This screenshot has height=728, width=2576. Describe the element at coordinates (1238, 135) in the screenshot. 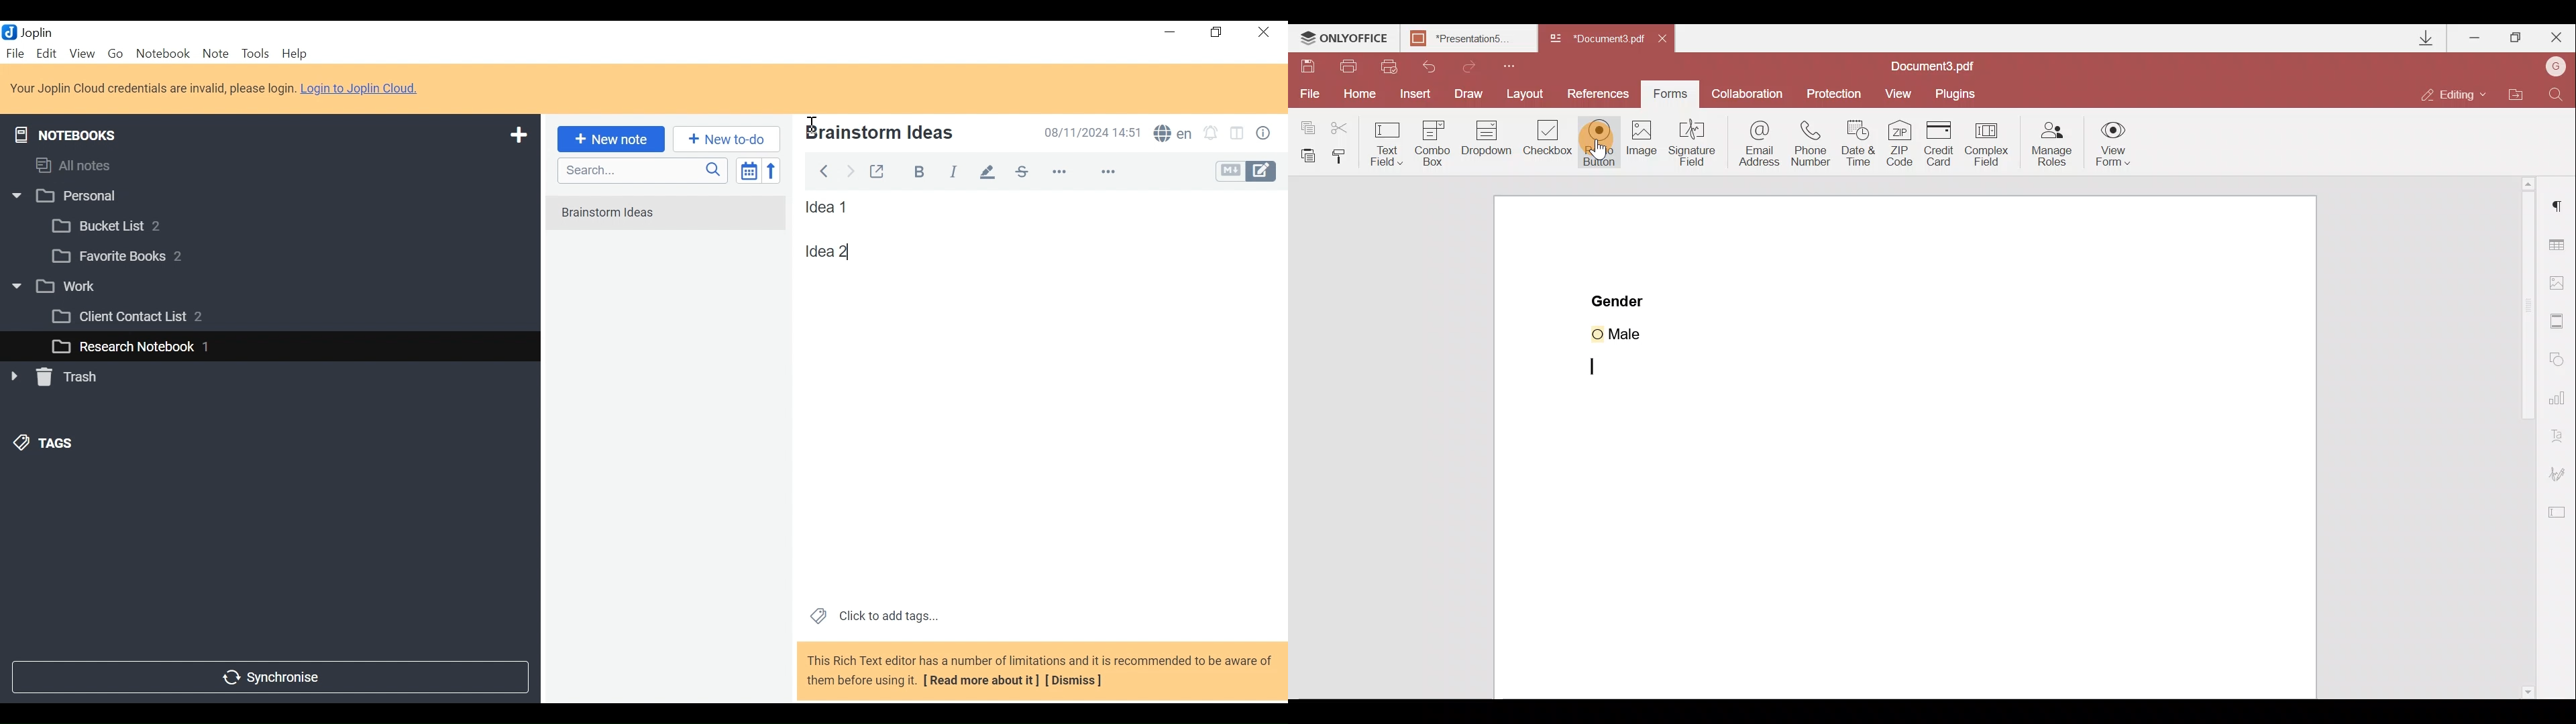

I see `Toggle Editor layout` at that location.